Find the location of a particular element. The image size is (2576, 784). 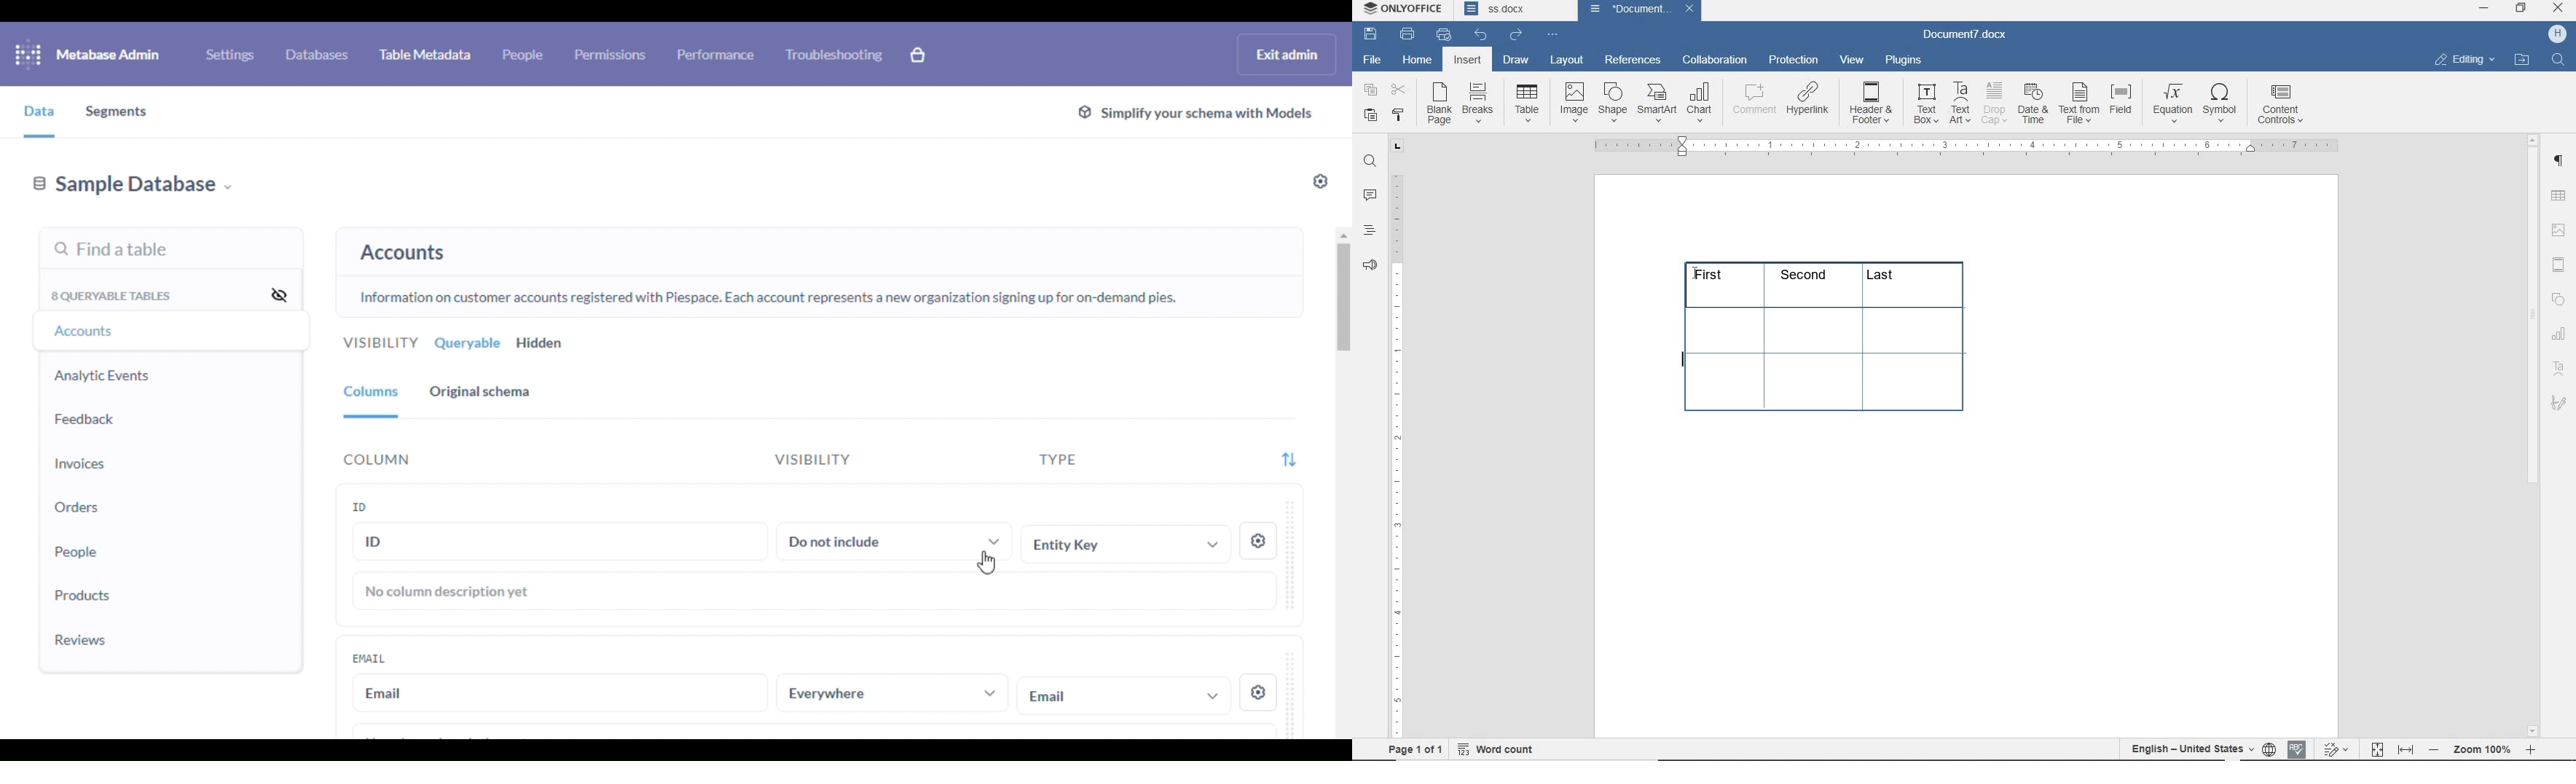

everywhere is located at coordinates (891, 693).